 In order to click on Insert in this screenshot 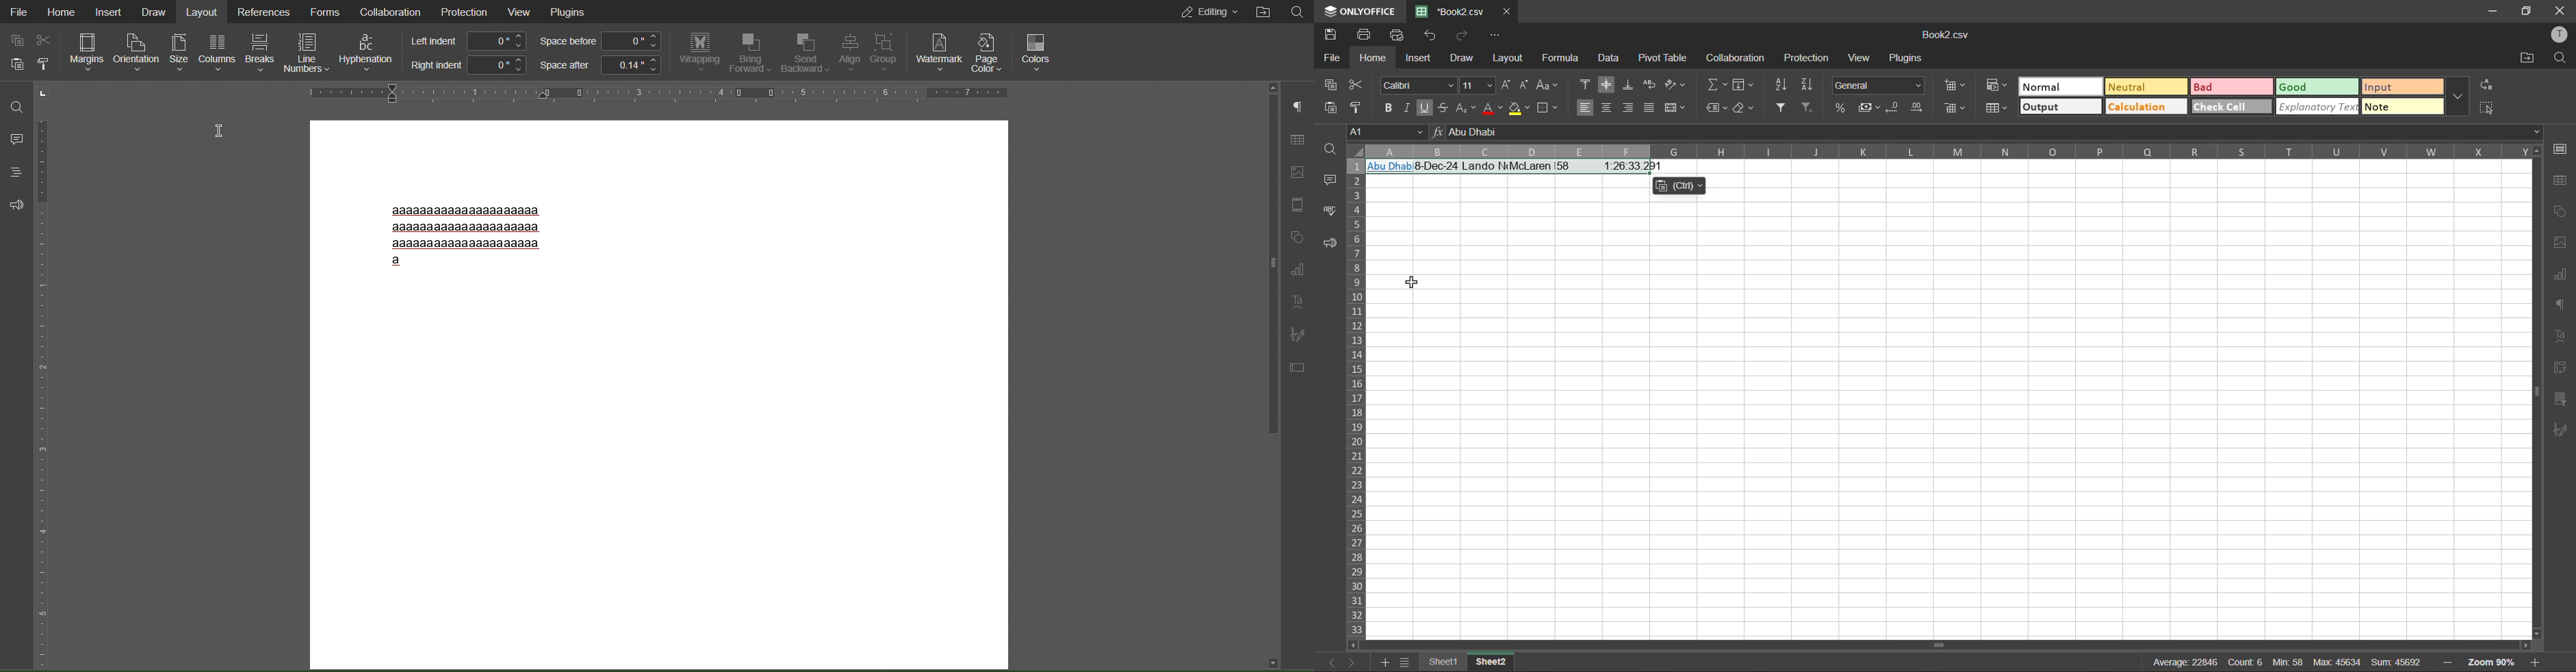, I will do `click(107, 12)`.